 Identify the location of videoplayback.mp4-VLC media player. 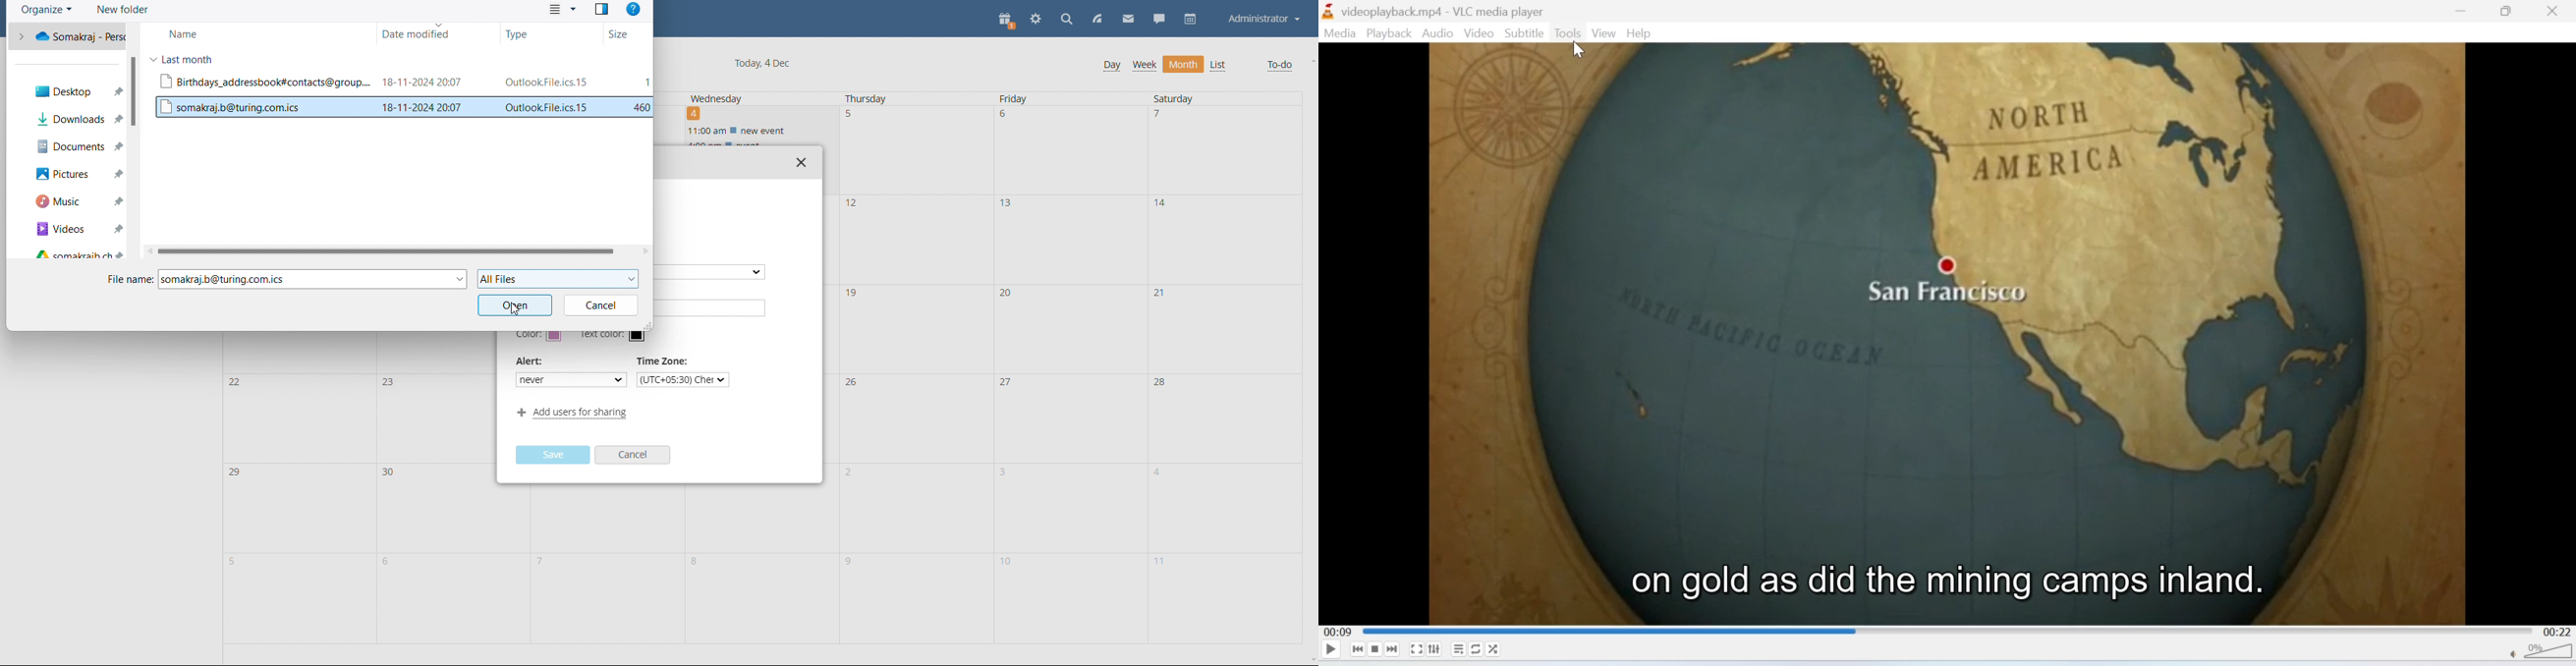
(1433, 13).